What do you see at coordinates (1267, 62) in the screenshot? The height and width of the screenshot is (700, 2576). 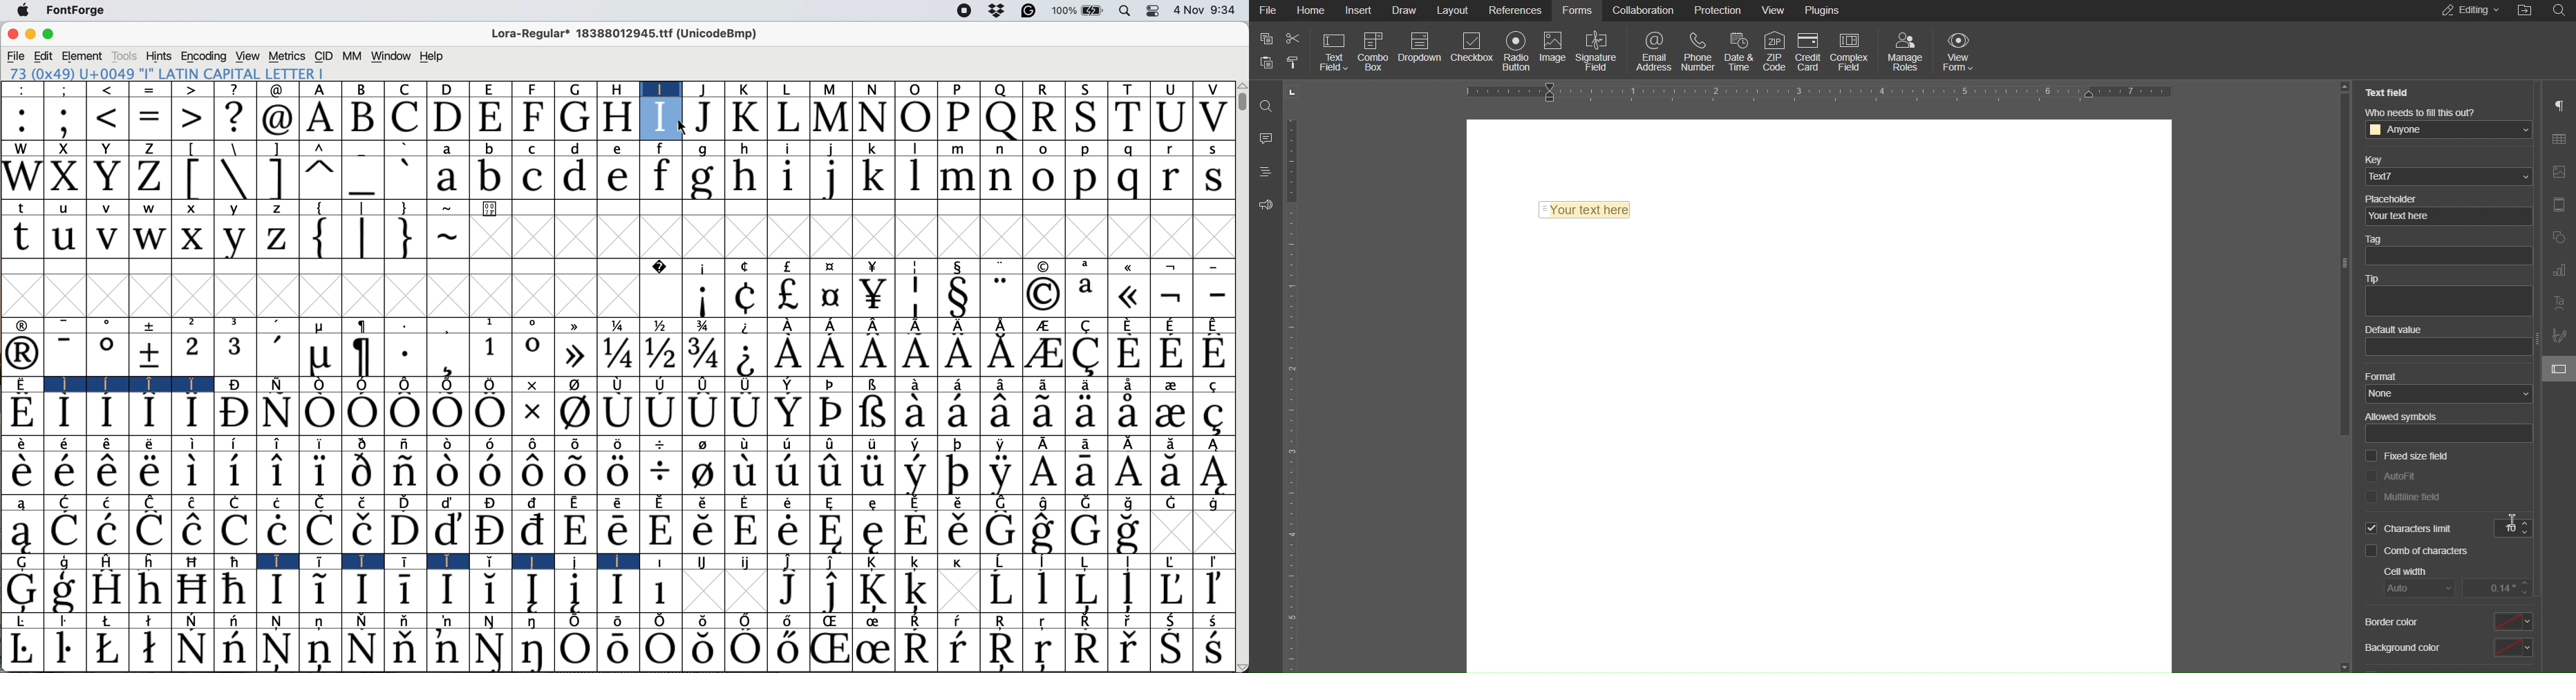 I see `paste` at bounding box center [1267, 62].